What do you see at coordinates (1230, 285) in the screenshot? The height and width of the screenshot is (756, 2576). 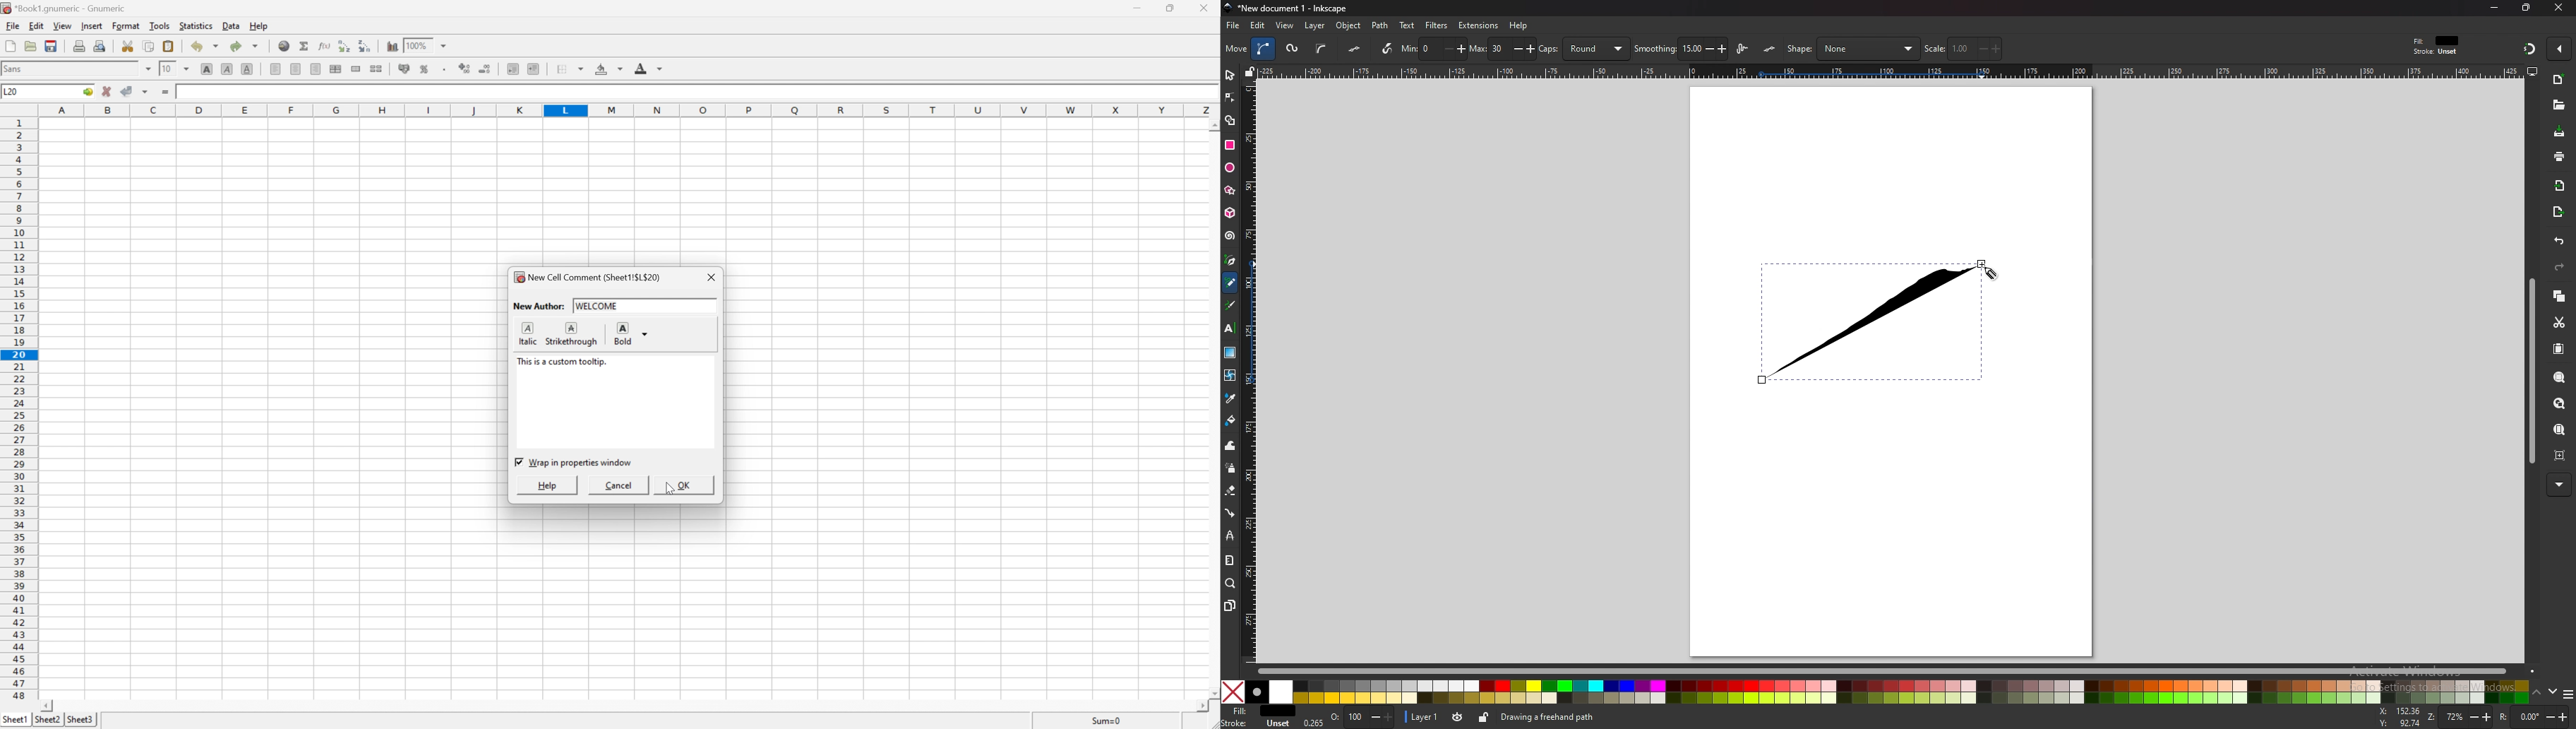 I see `pencil` at bounding box center [1230, 285].